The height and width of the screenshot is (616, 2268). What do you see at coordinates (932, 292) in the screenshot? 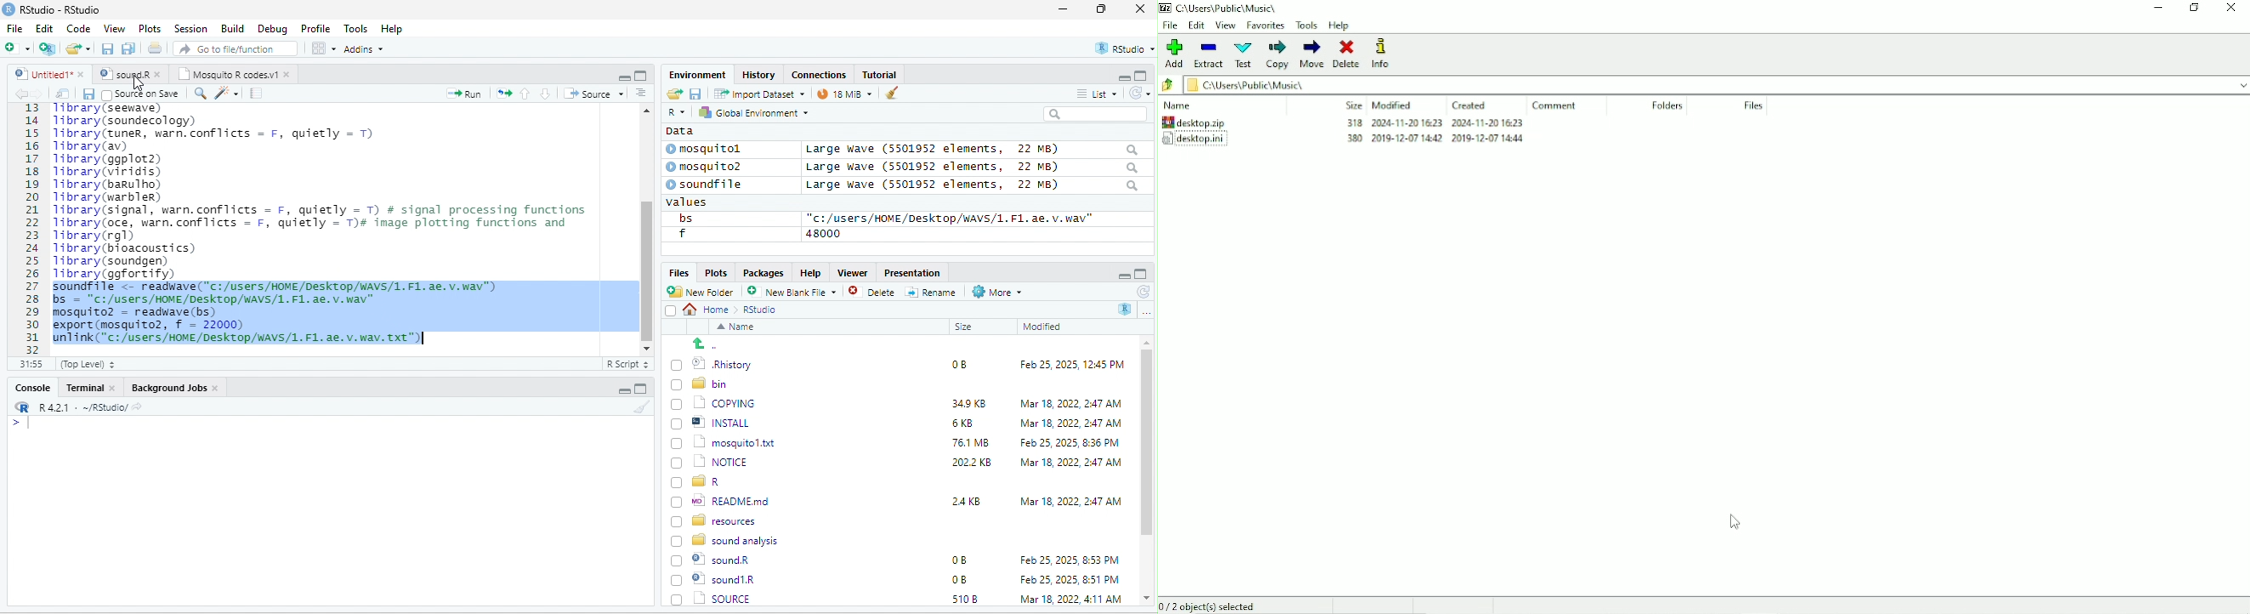
I see `=] Rename` at bounding box center [932, 292].